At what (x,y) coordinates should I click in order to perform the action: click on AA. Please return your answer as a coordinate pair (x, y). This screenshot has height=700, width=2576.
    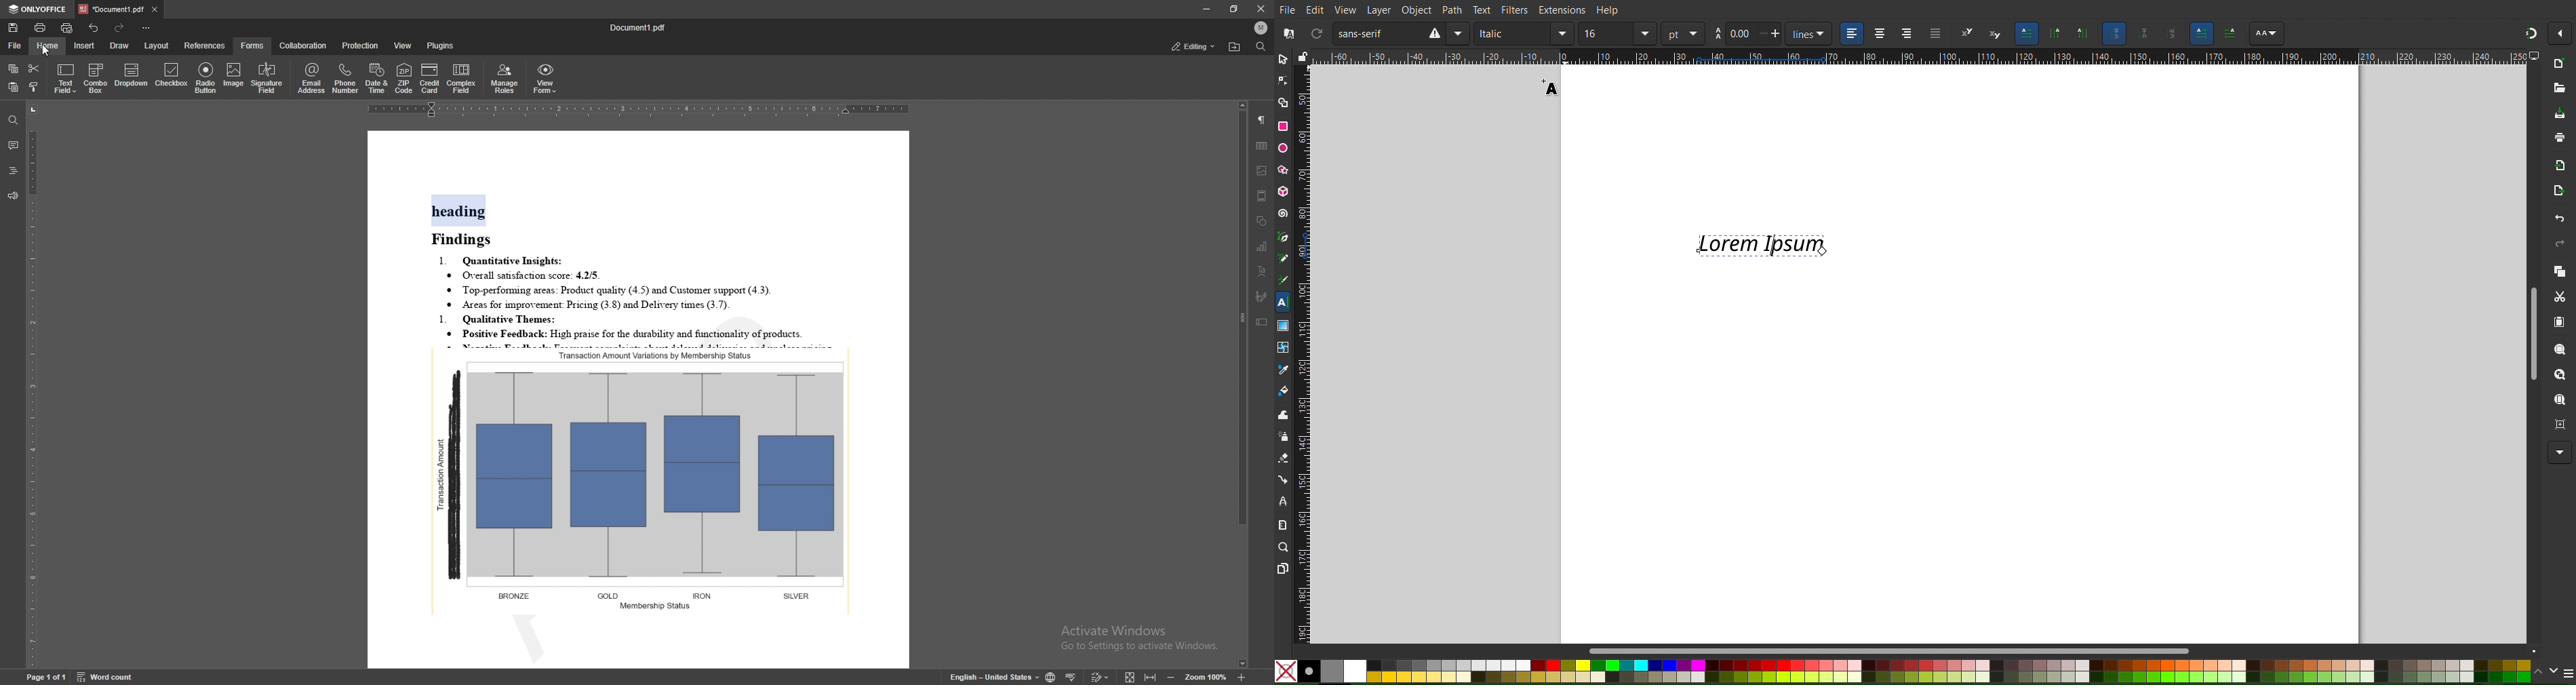
    Looking at the image, I should click on (2229, 33).